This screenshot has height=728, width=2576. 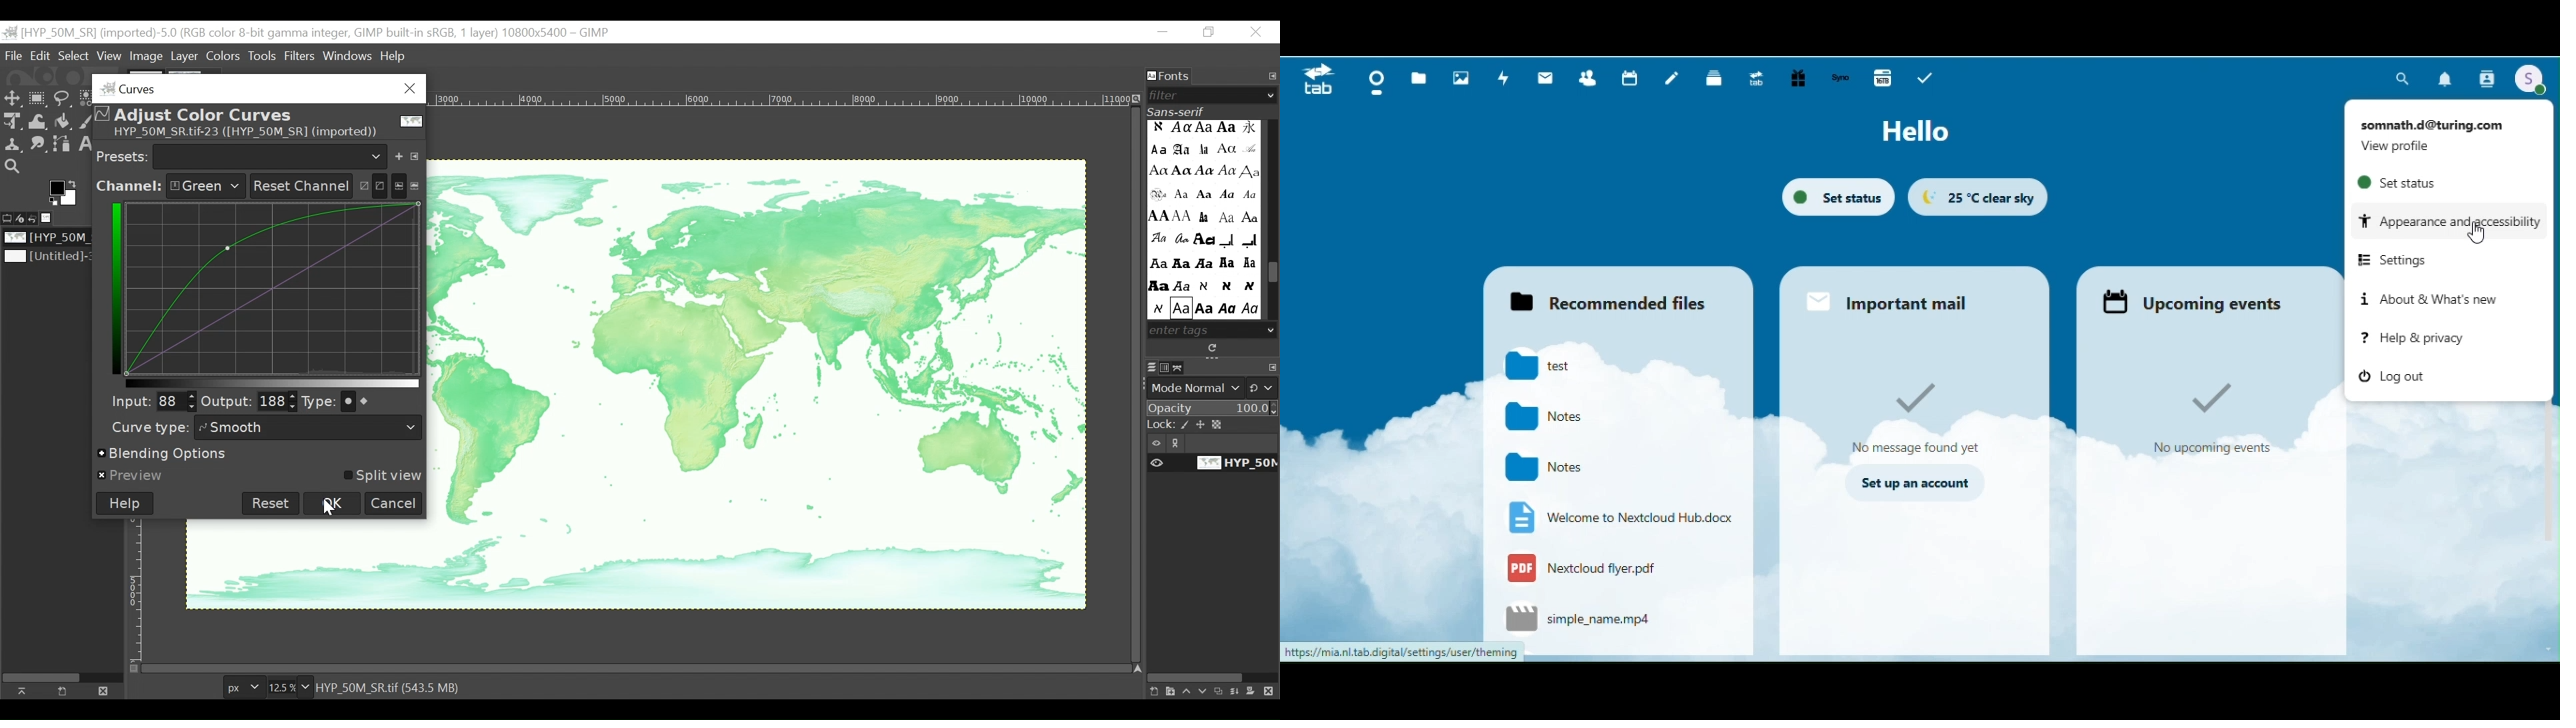 What do you see at coordinates (1925, 78) in the screenshot?
I see `tasks` at bounding box center [1925, 78].